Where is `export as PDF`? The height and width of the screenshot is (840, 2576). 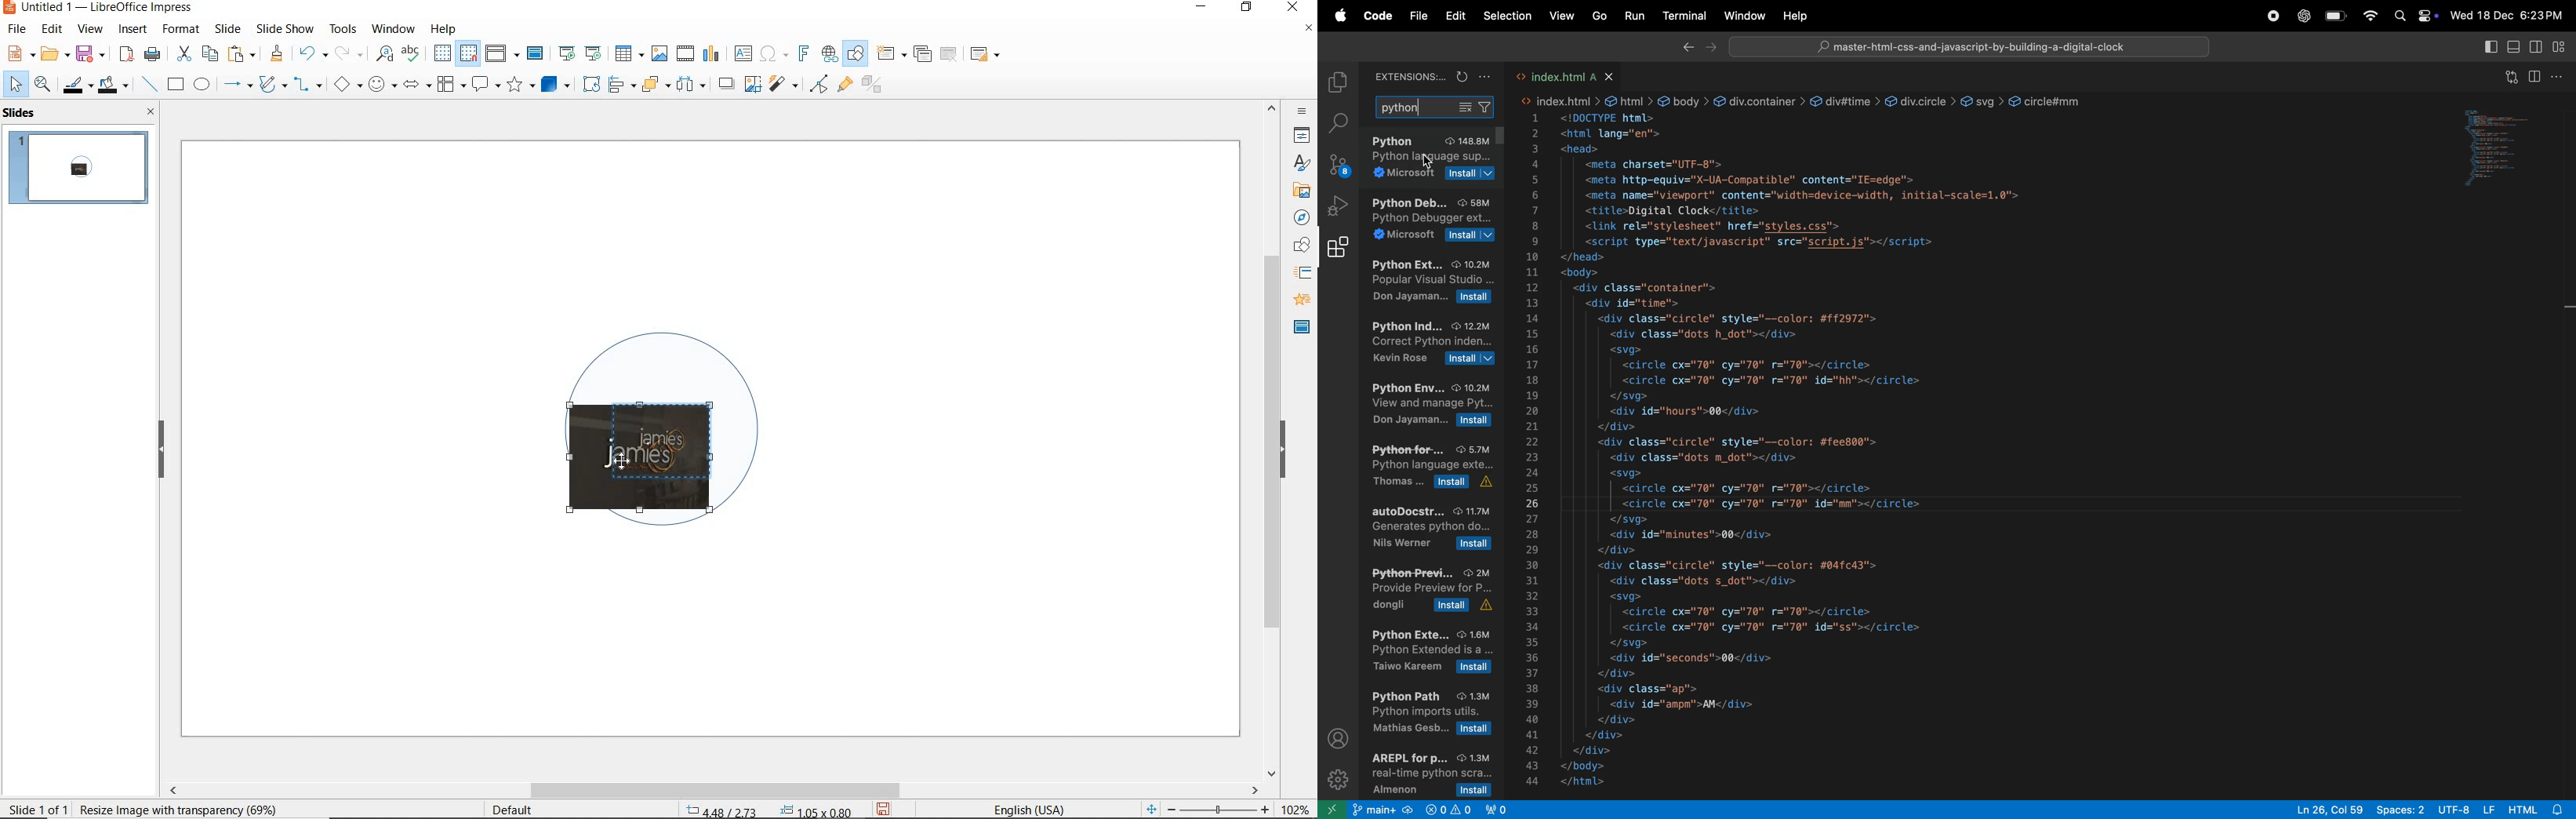 export as PDF is located at coordinates (126, 55).